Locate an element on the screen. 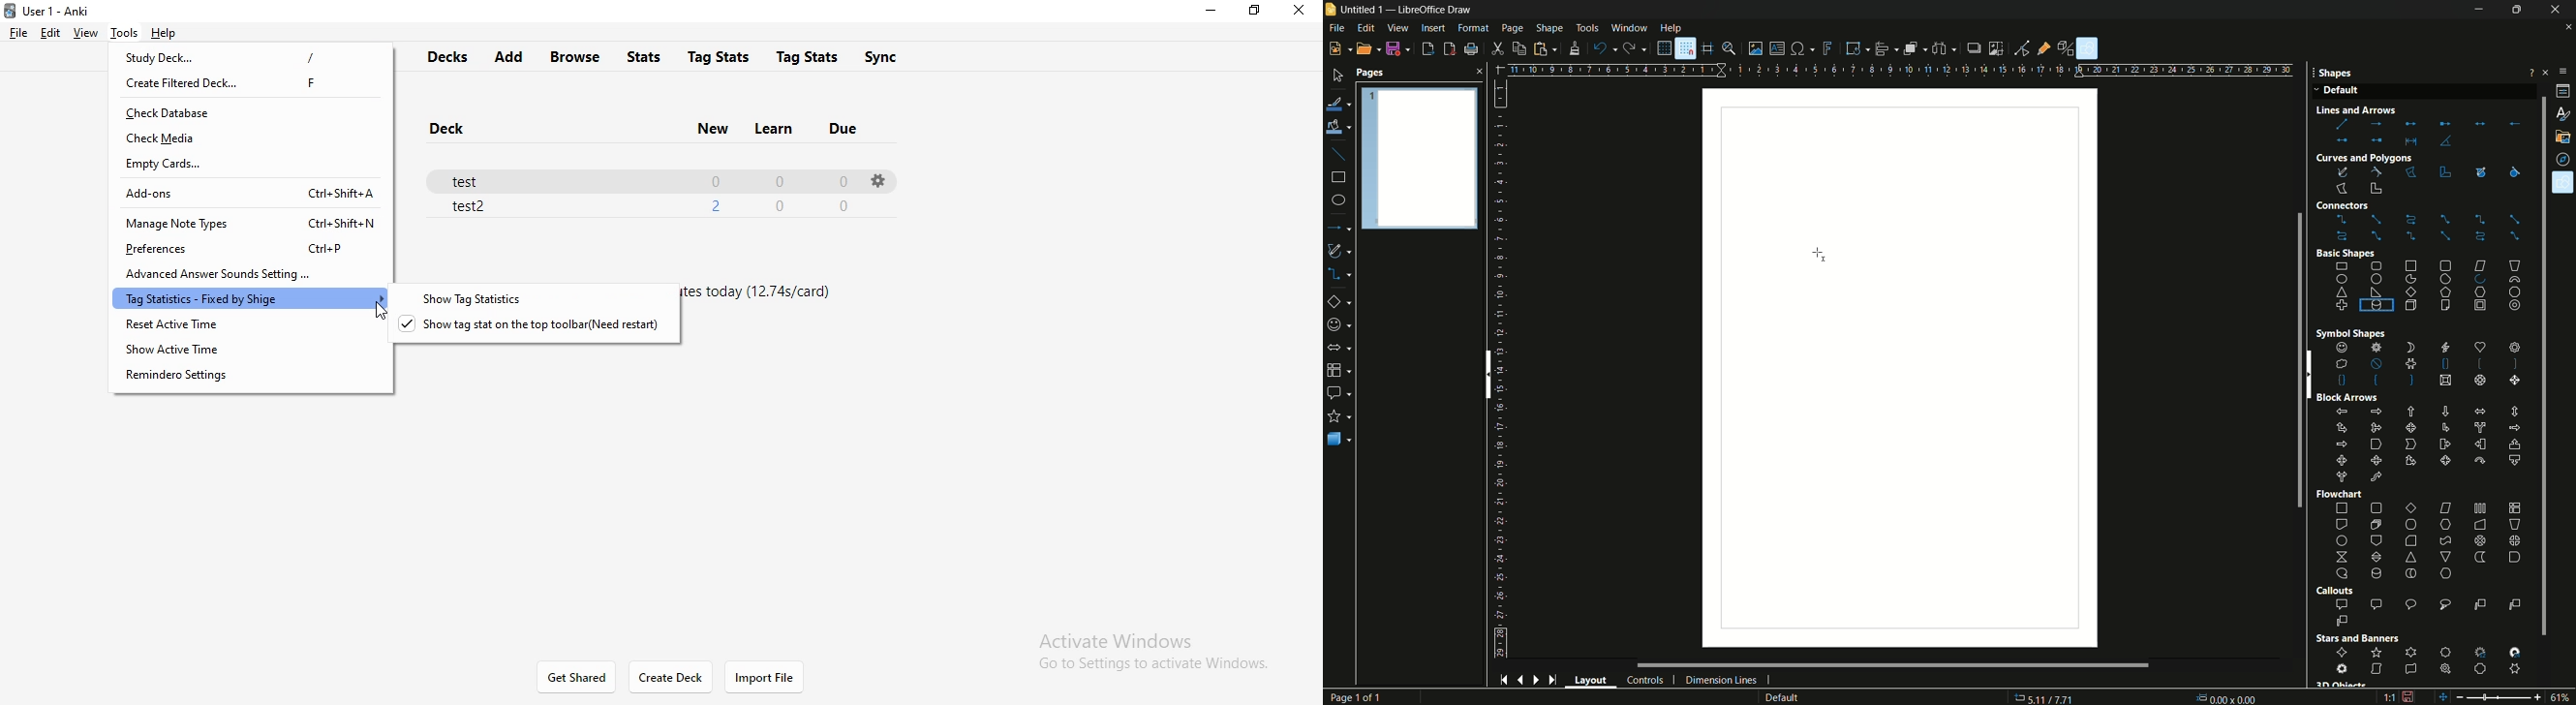  new file is located at coordinates (1339, 49).